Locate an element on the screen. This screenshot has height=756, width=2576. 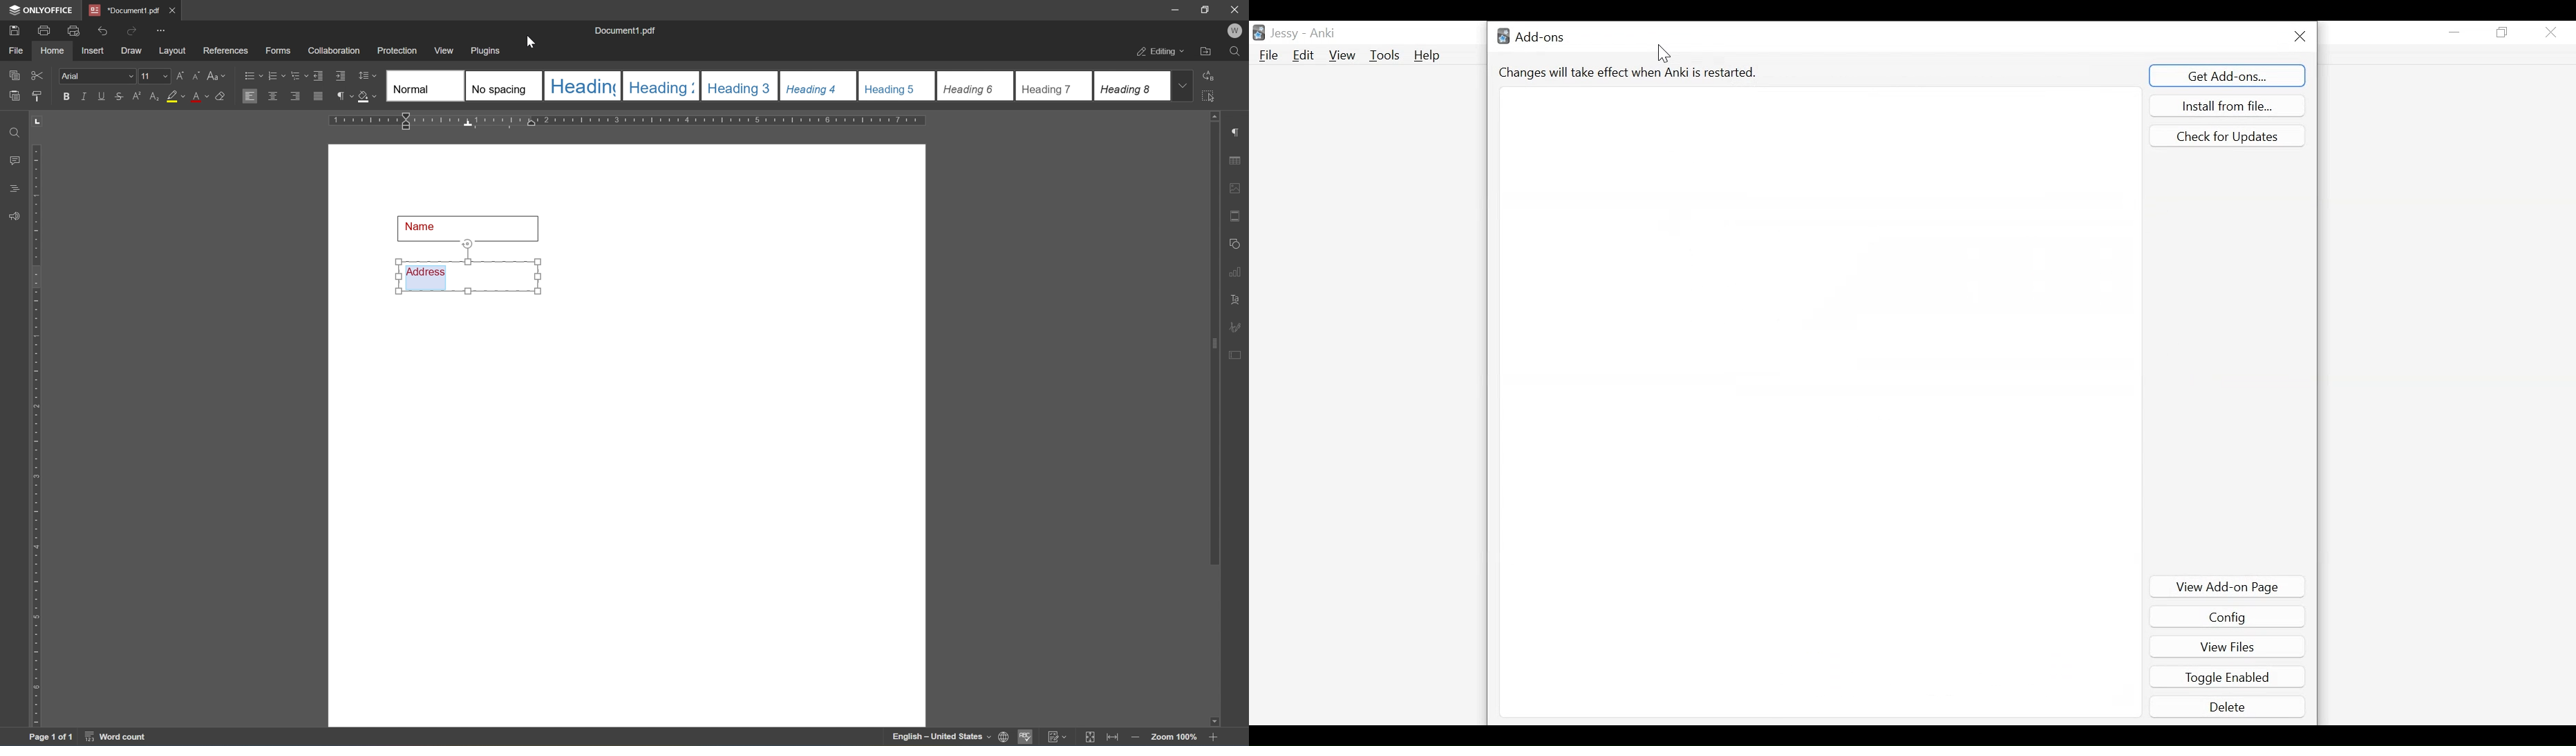
User Name is located at coordinates (1304, 32).